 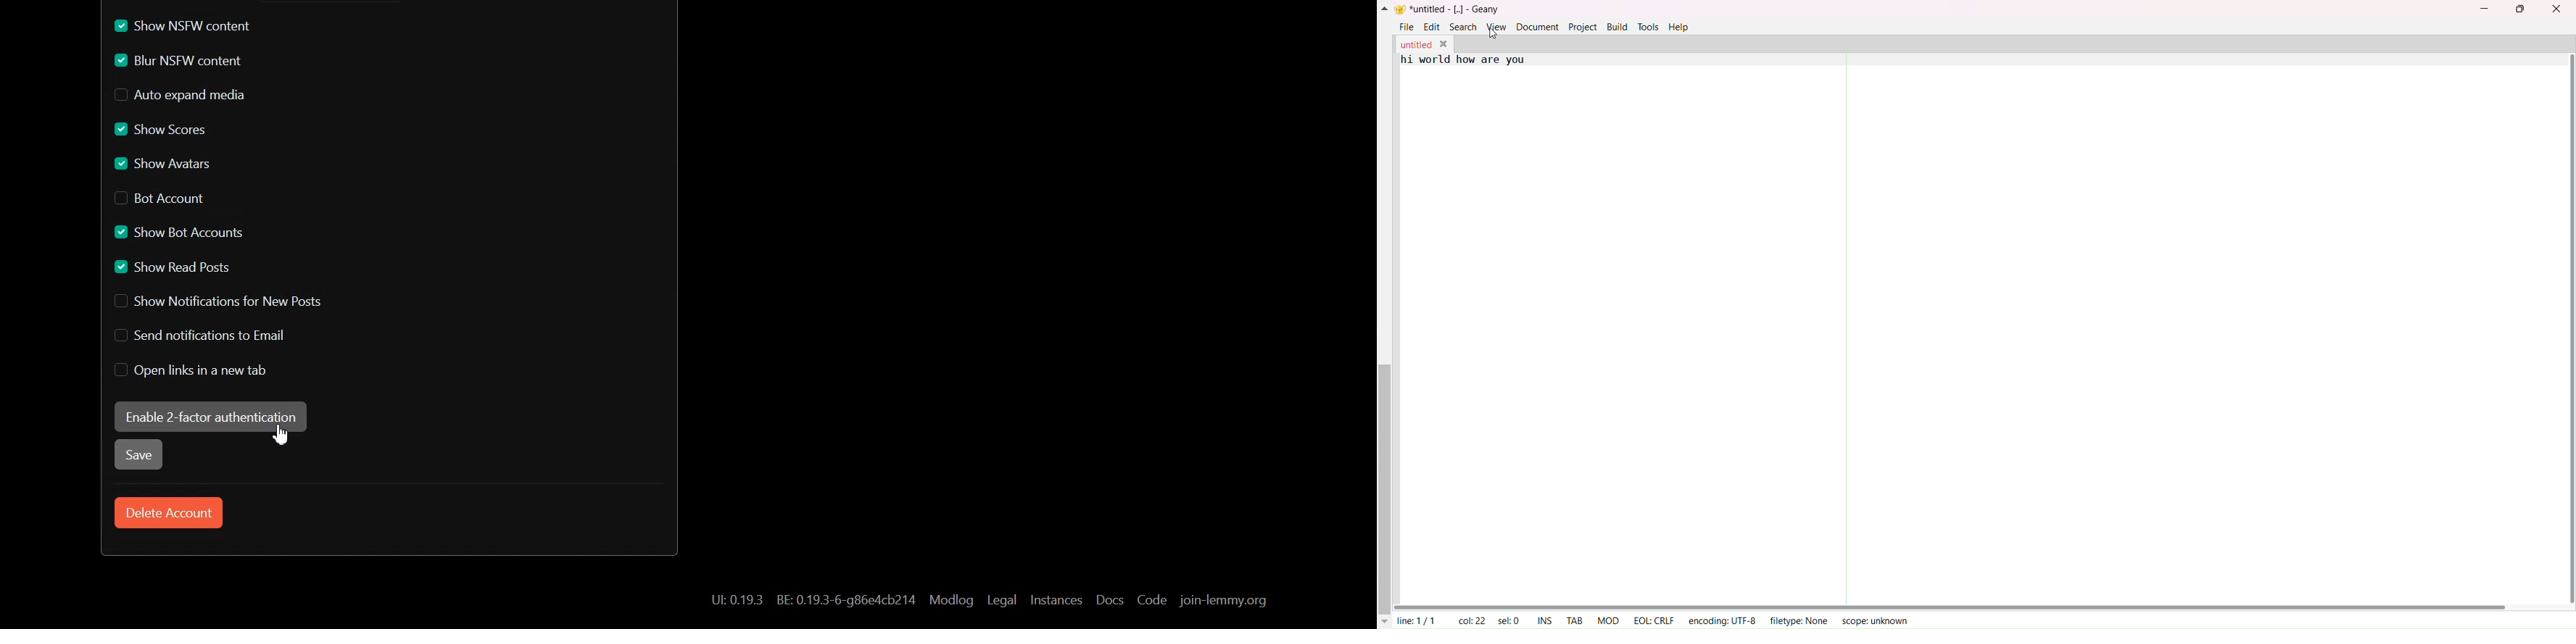 What do you see at coordinates (1800, 619) in the screenshot?
I see `filetype:None` at bounding box center [1800, 619].